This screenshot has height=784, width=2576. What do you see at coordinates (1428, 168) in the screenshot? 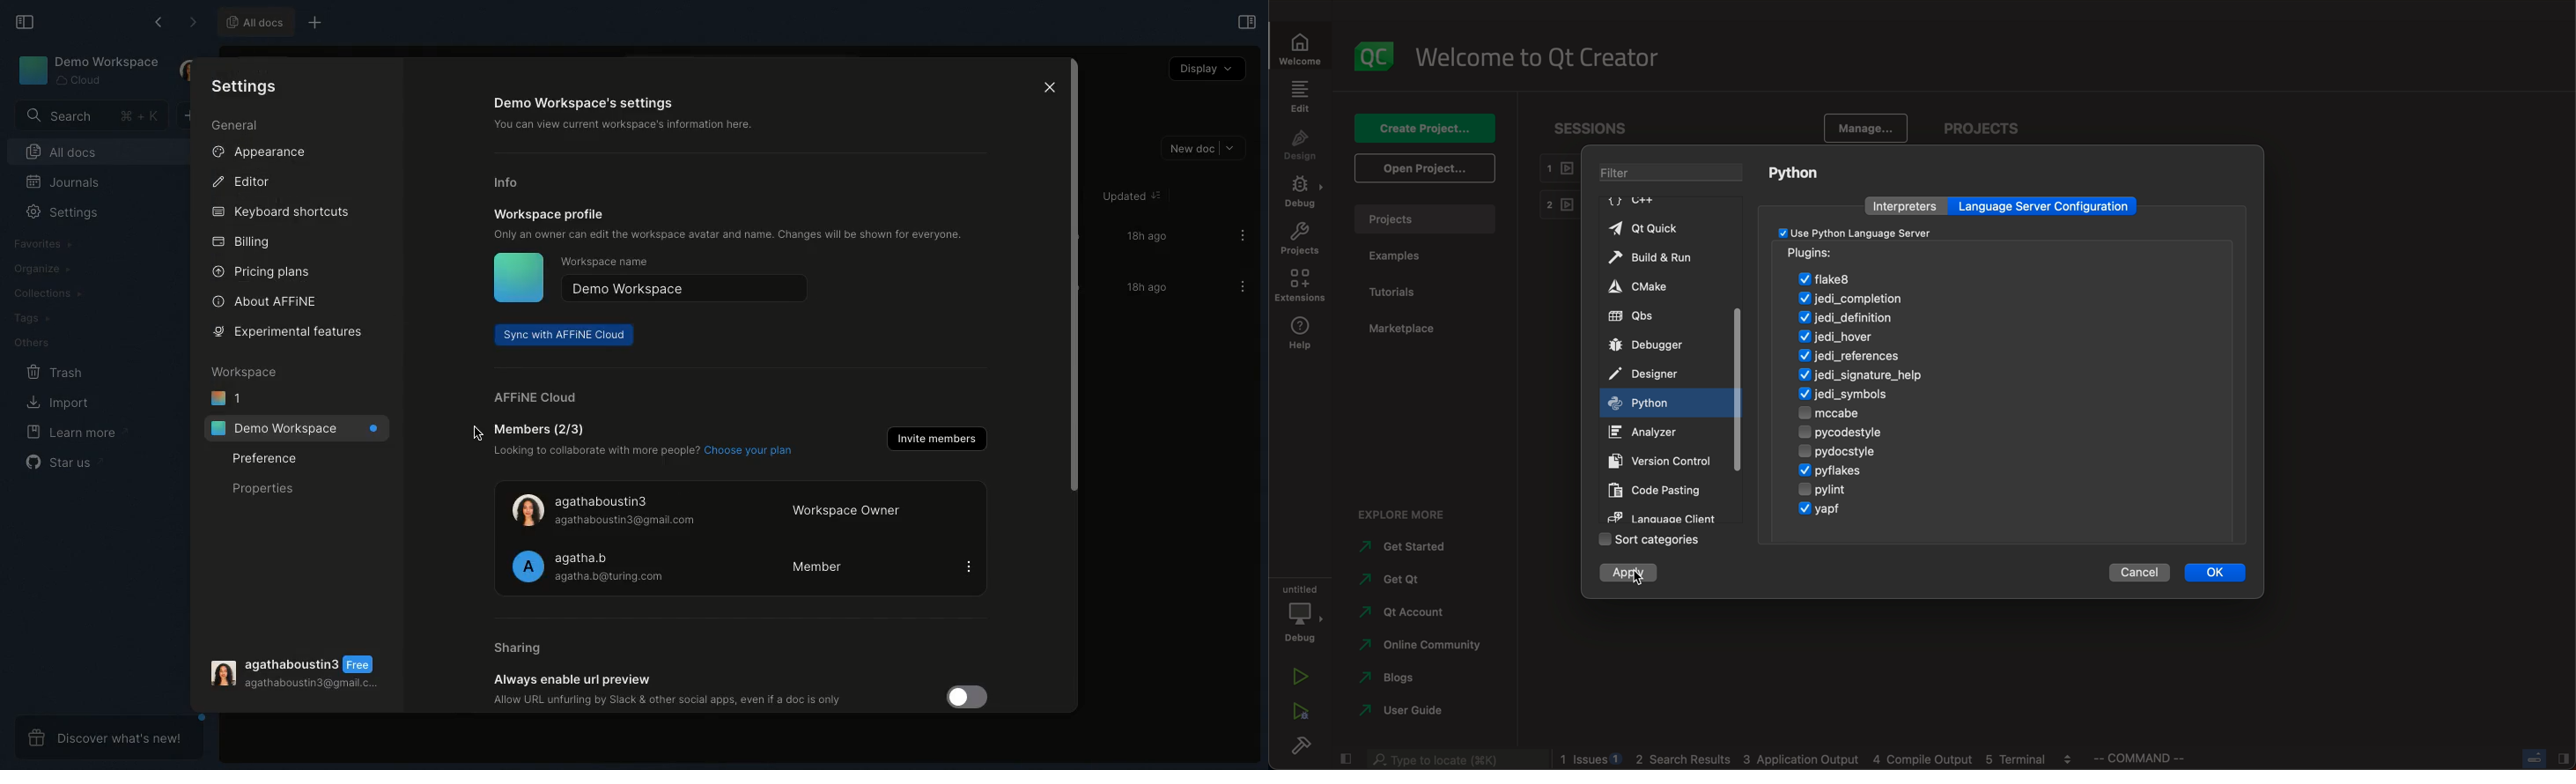
I see `open` at bounding box center [1428, 168].